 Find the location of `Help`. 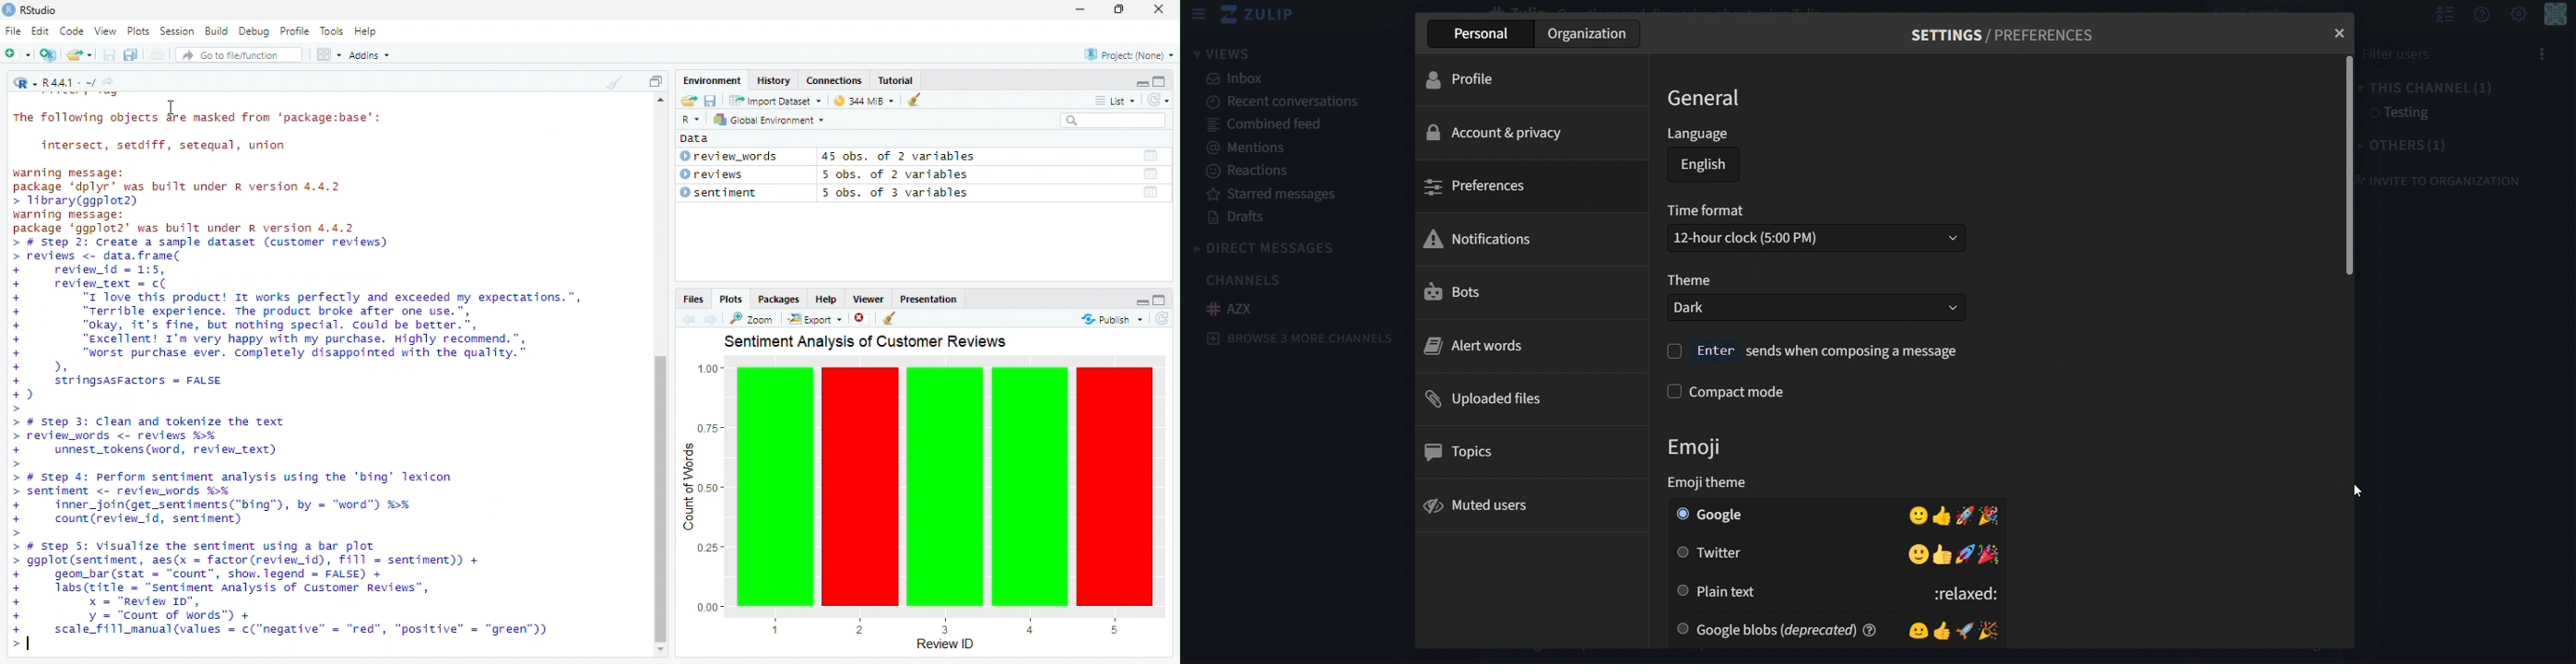

Help is located at coordinates (827, 298).